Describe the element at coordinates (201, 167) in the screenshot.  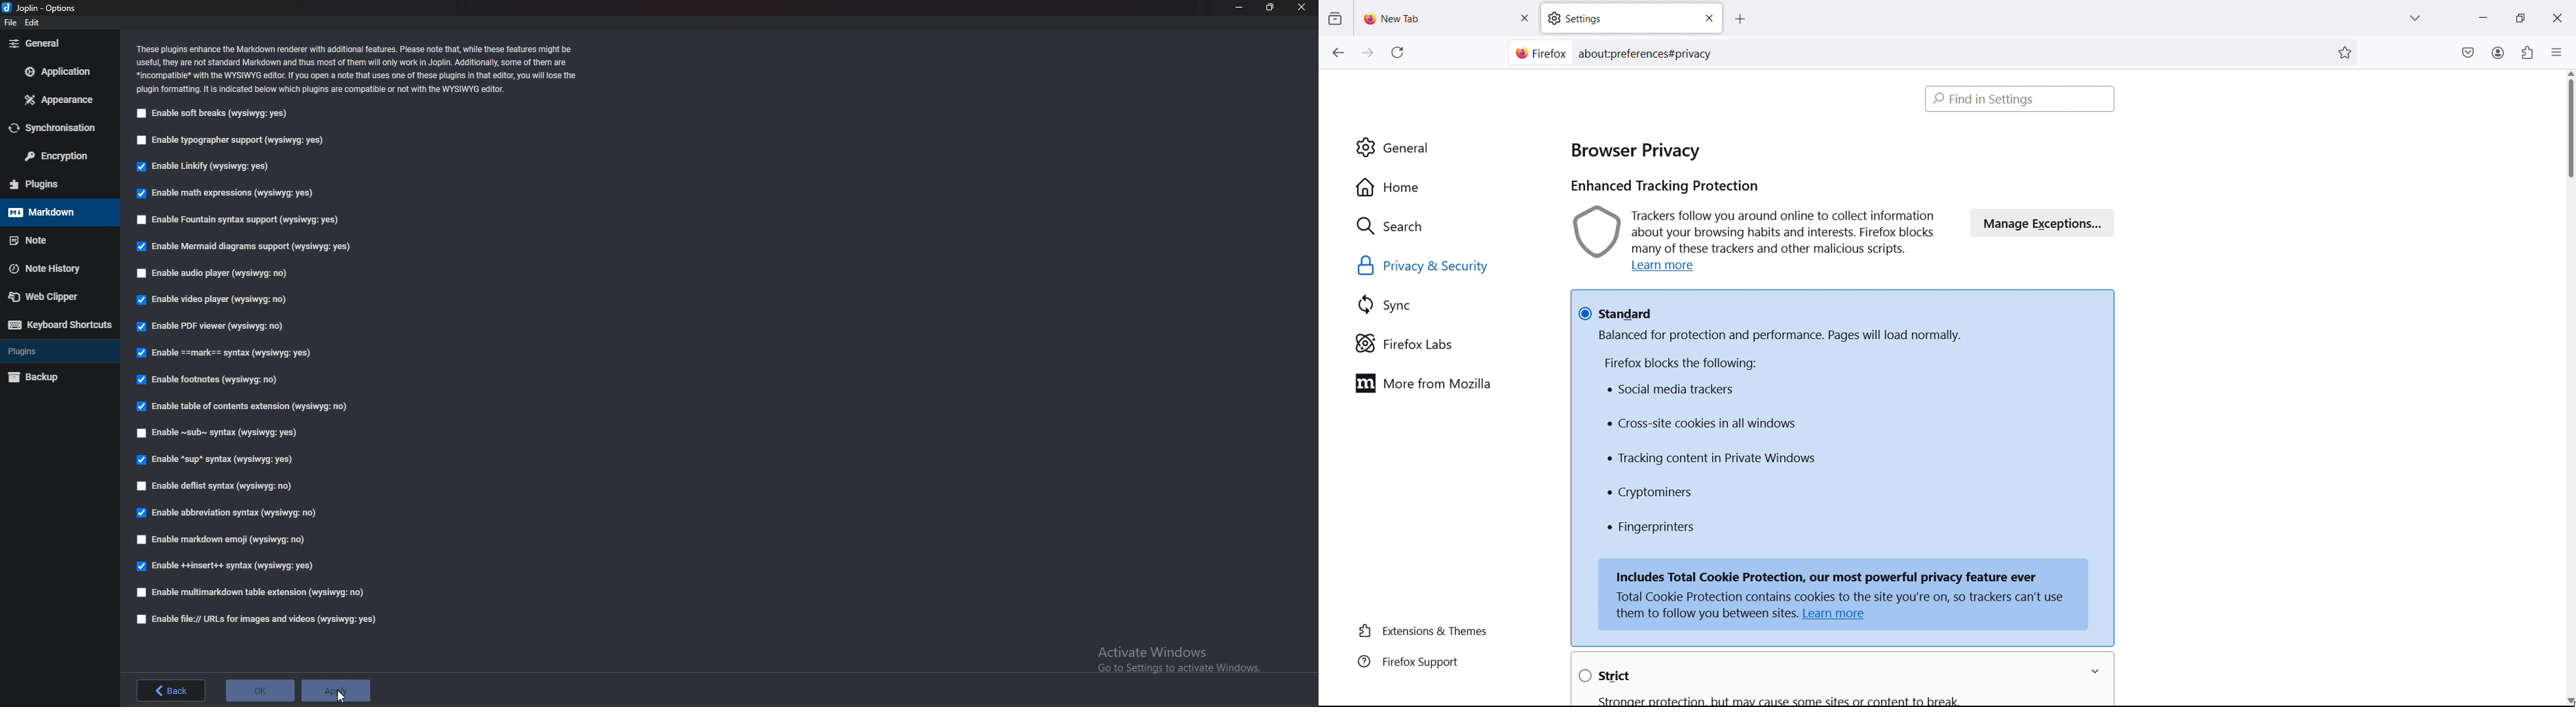
I see `Enable Linkify` at that location.